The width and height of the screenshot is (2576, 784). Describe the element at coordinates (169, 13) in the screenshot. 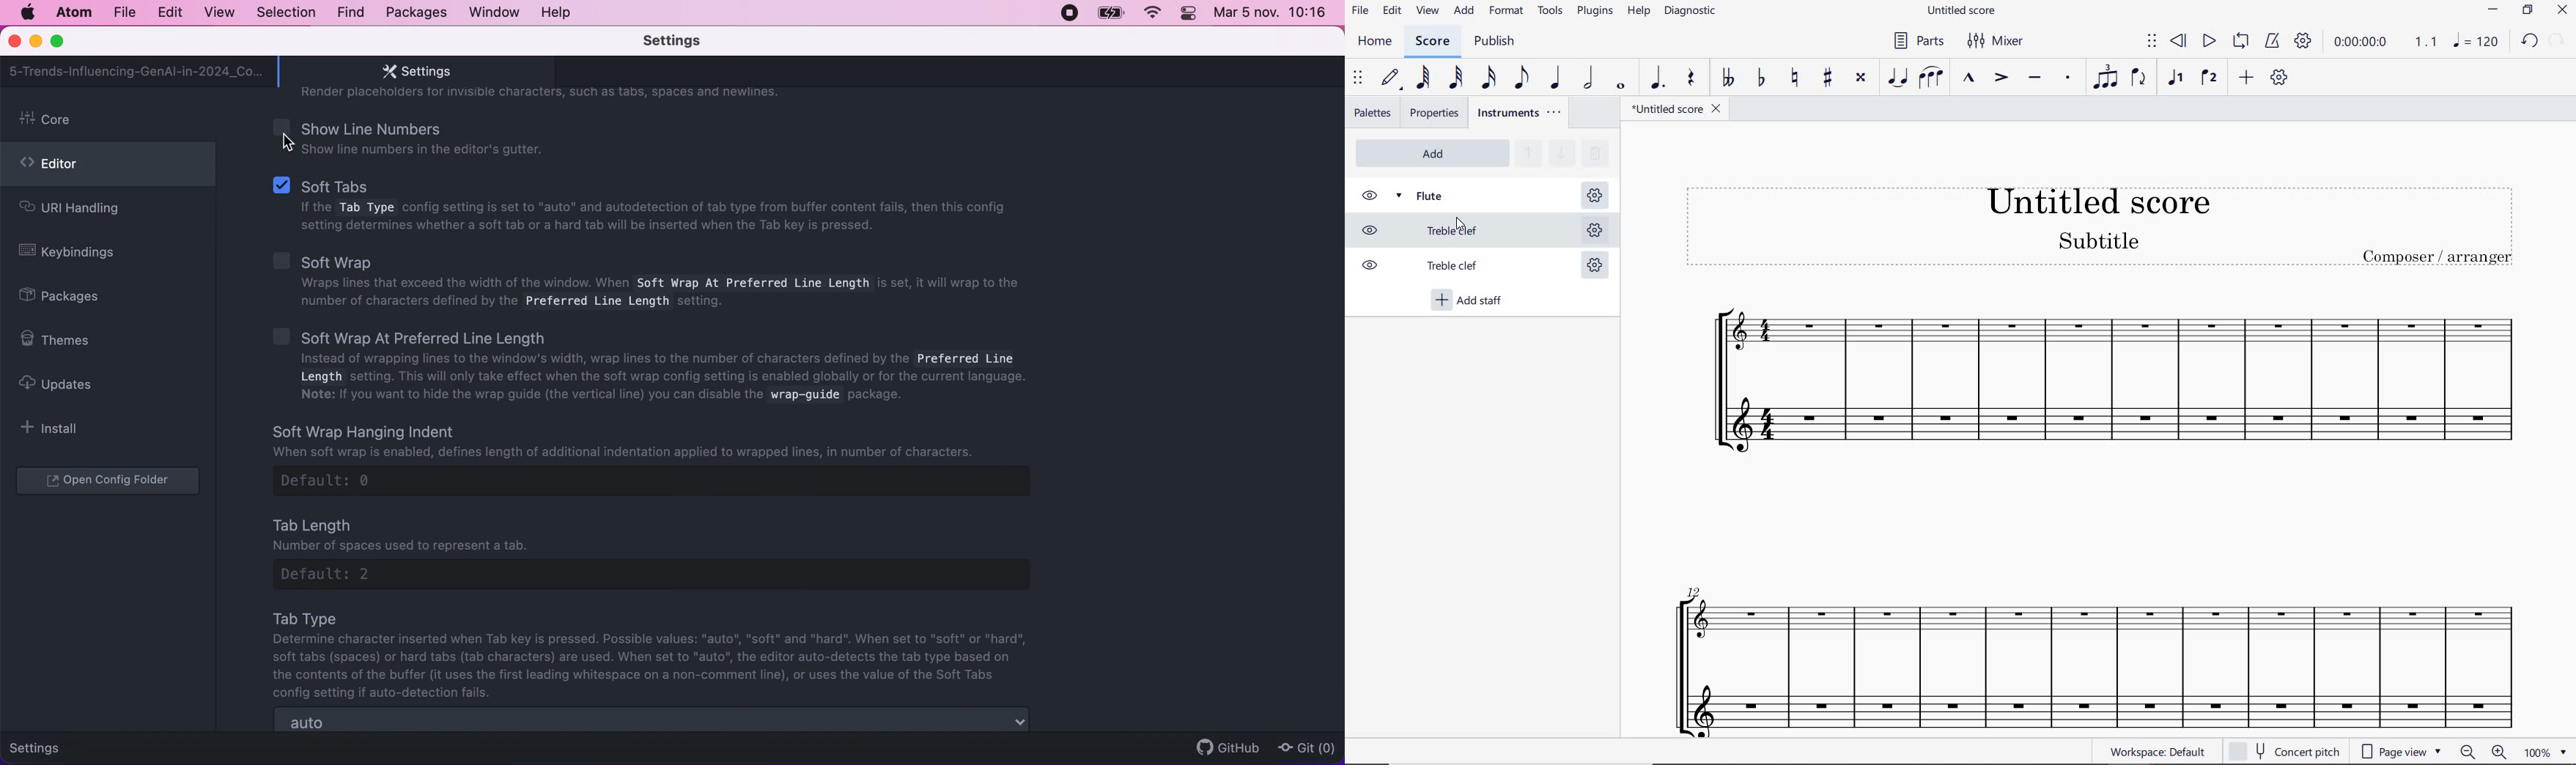

I see `edit` at that location.